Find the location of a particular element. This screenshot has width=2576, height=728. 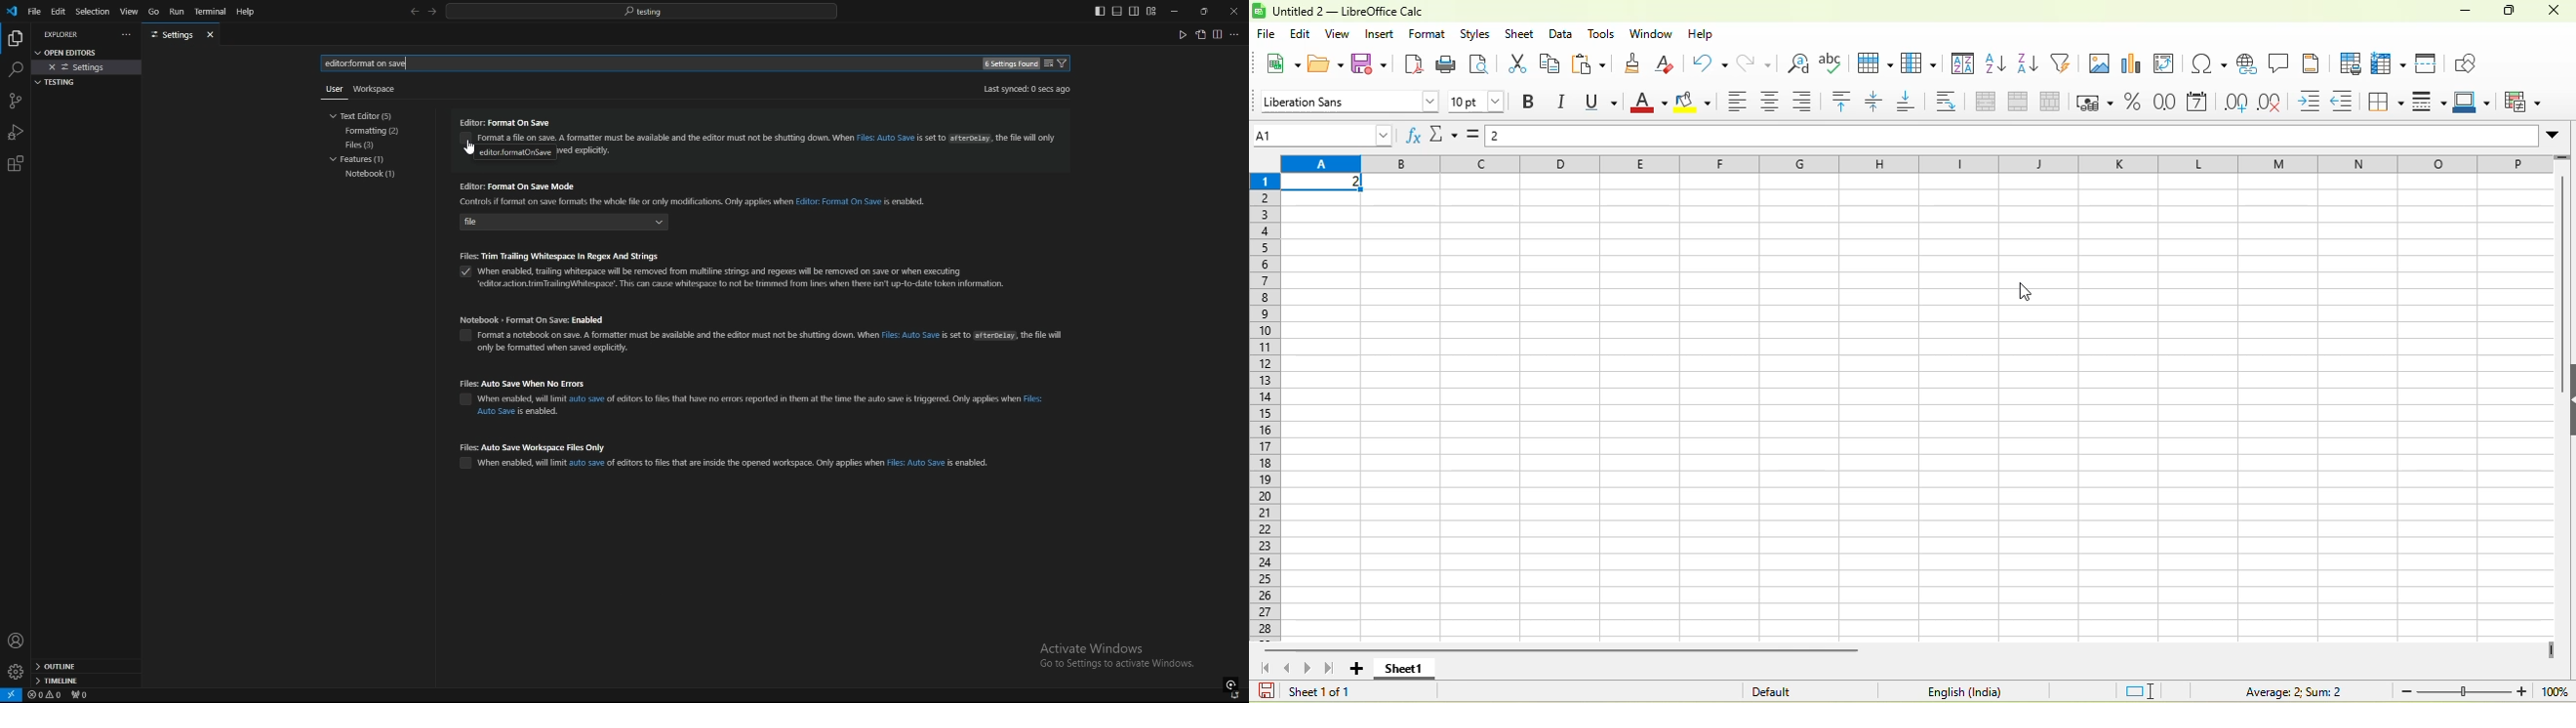

undo is located at coordinates (1712, 62).